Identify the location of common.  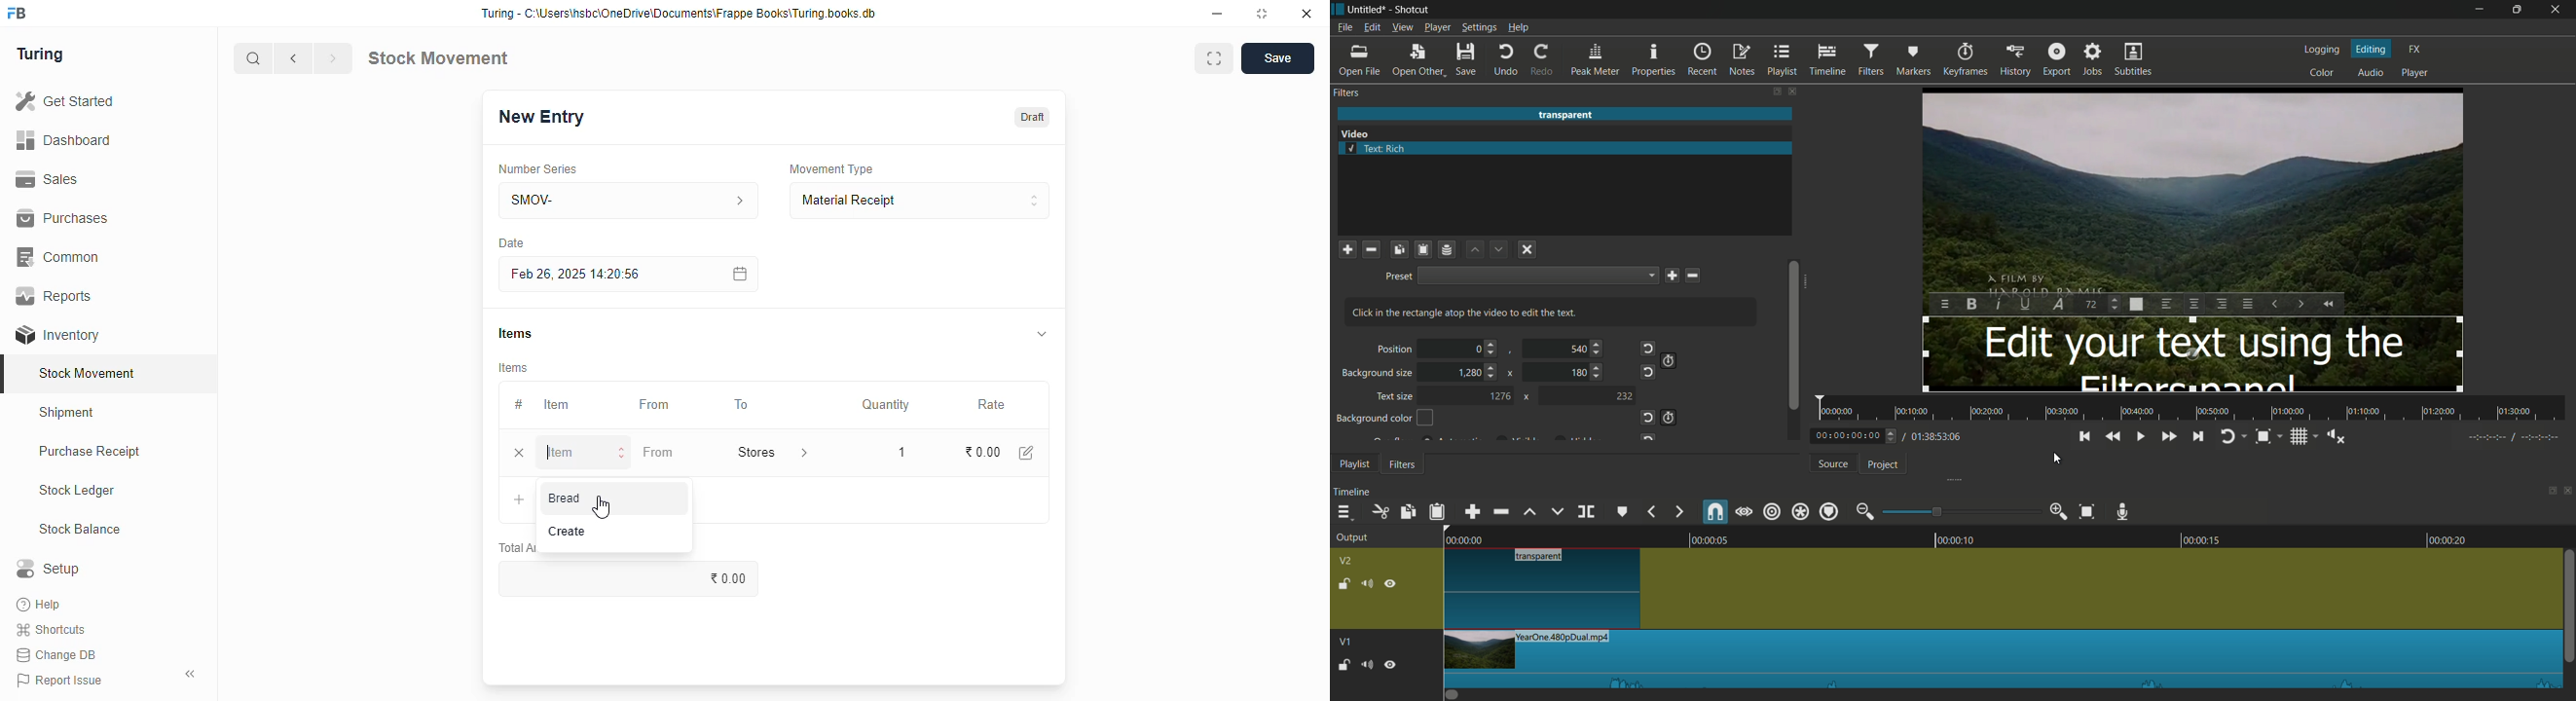
(60, 257).